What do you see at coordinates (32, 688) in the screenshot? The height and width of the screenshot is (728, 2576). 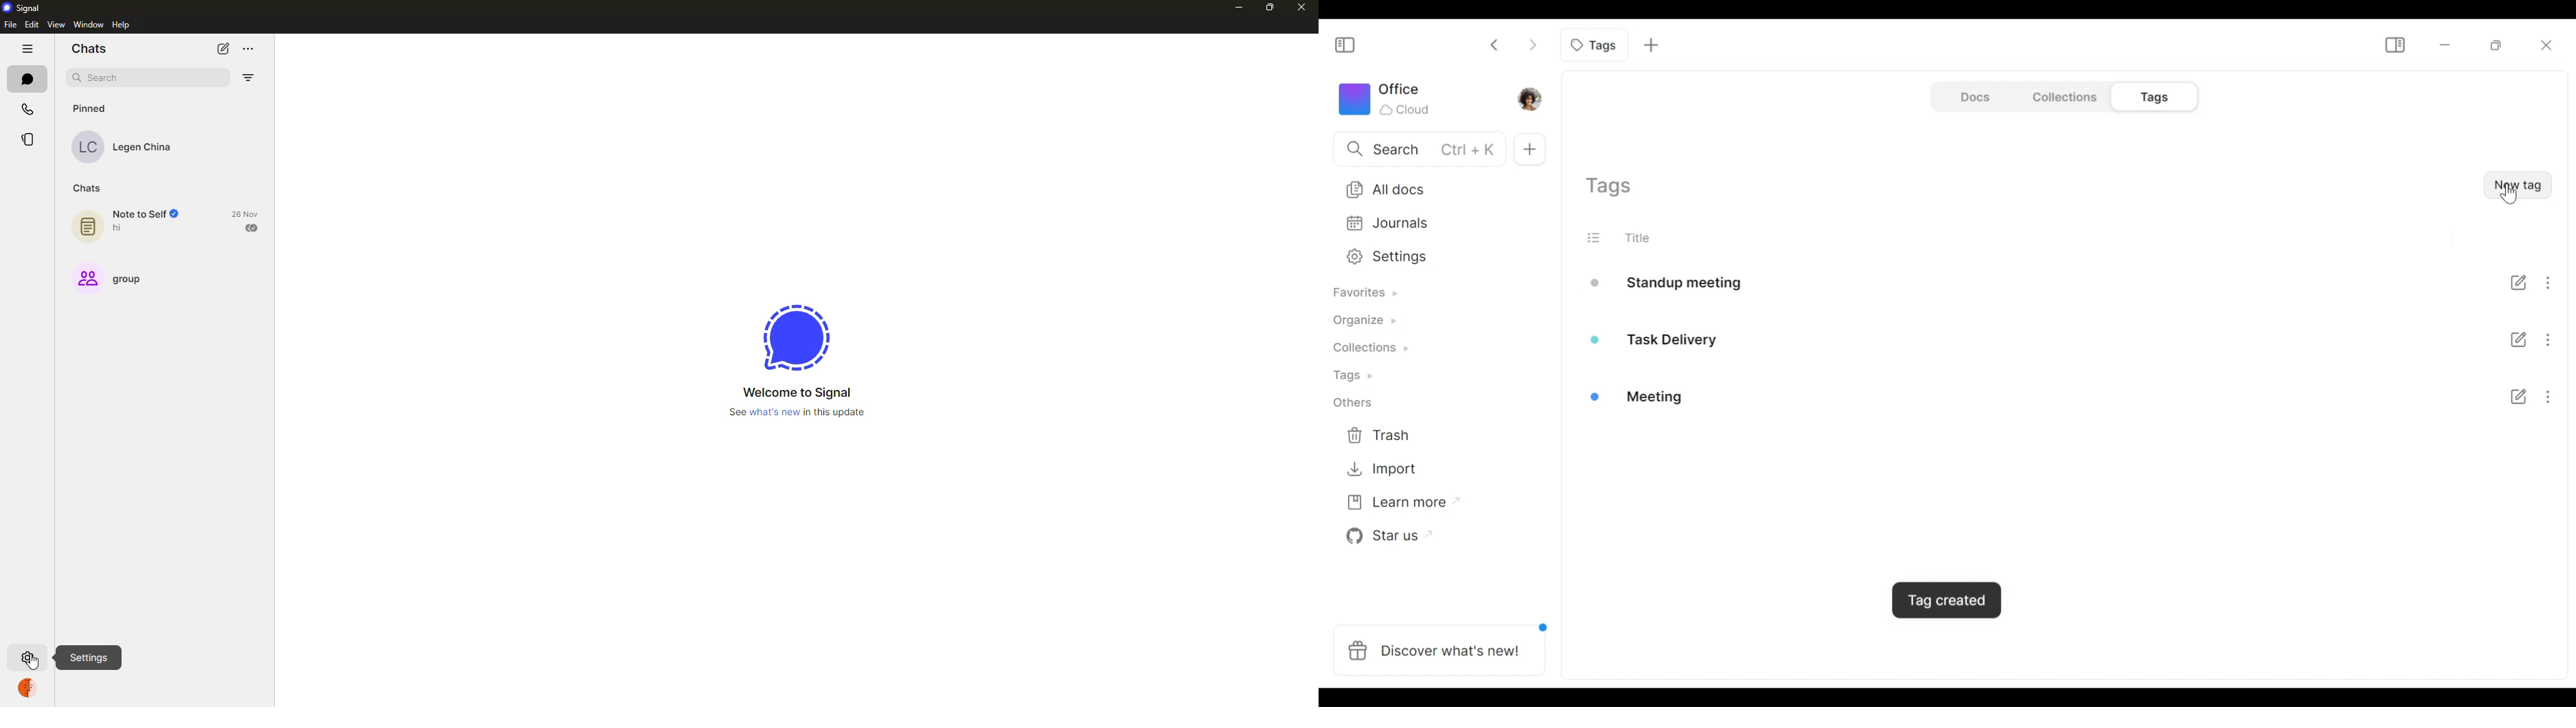 I see `profile` at bounding box center [32, 688].